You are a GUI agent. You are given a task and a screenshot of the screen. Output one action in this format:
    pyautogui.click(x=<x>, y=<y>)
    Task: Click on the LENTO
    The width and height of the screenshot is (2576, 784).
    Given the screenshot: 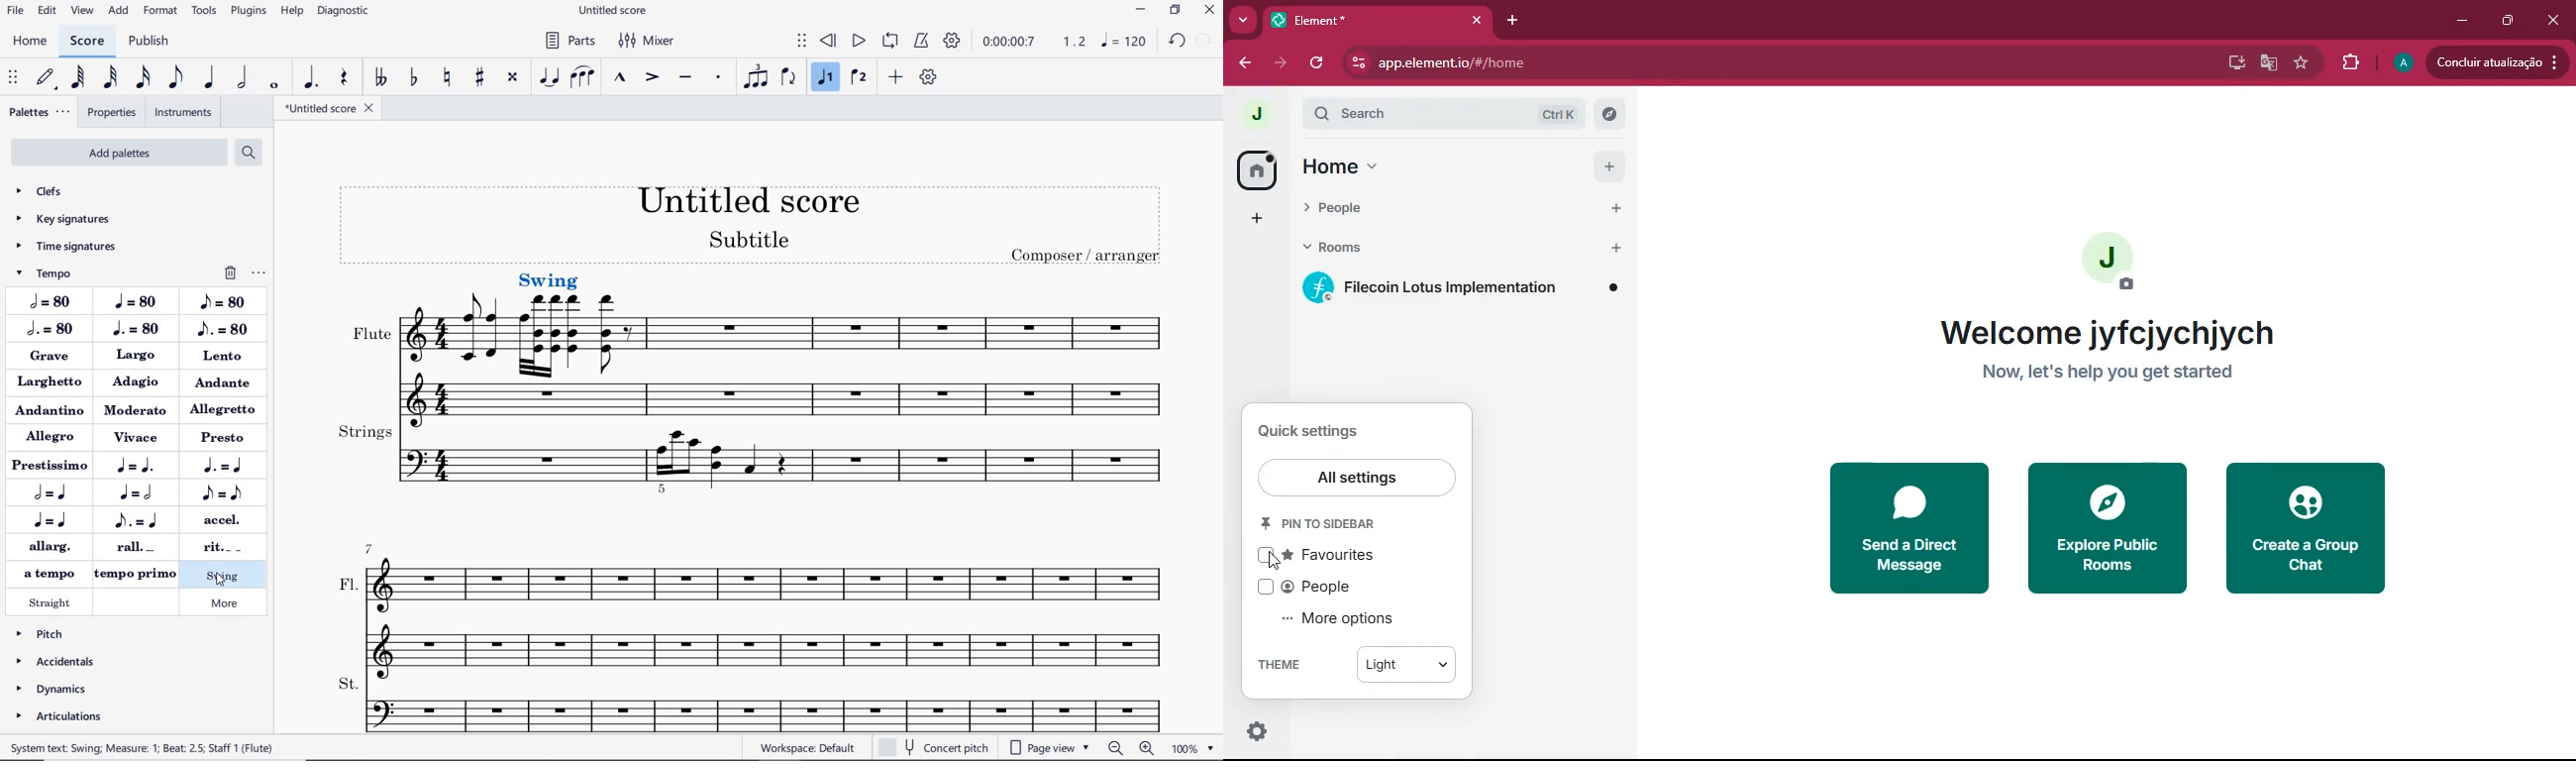 What is the action you would take?
    pyautogui.click(x=224, y=356)
    